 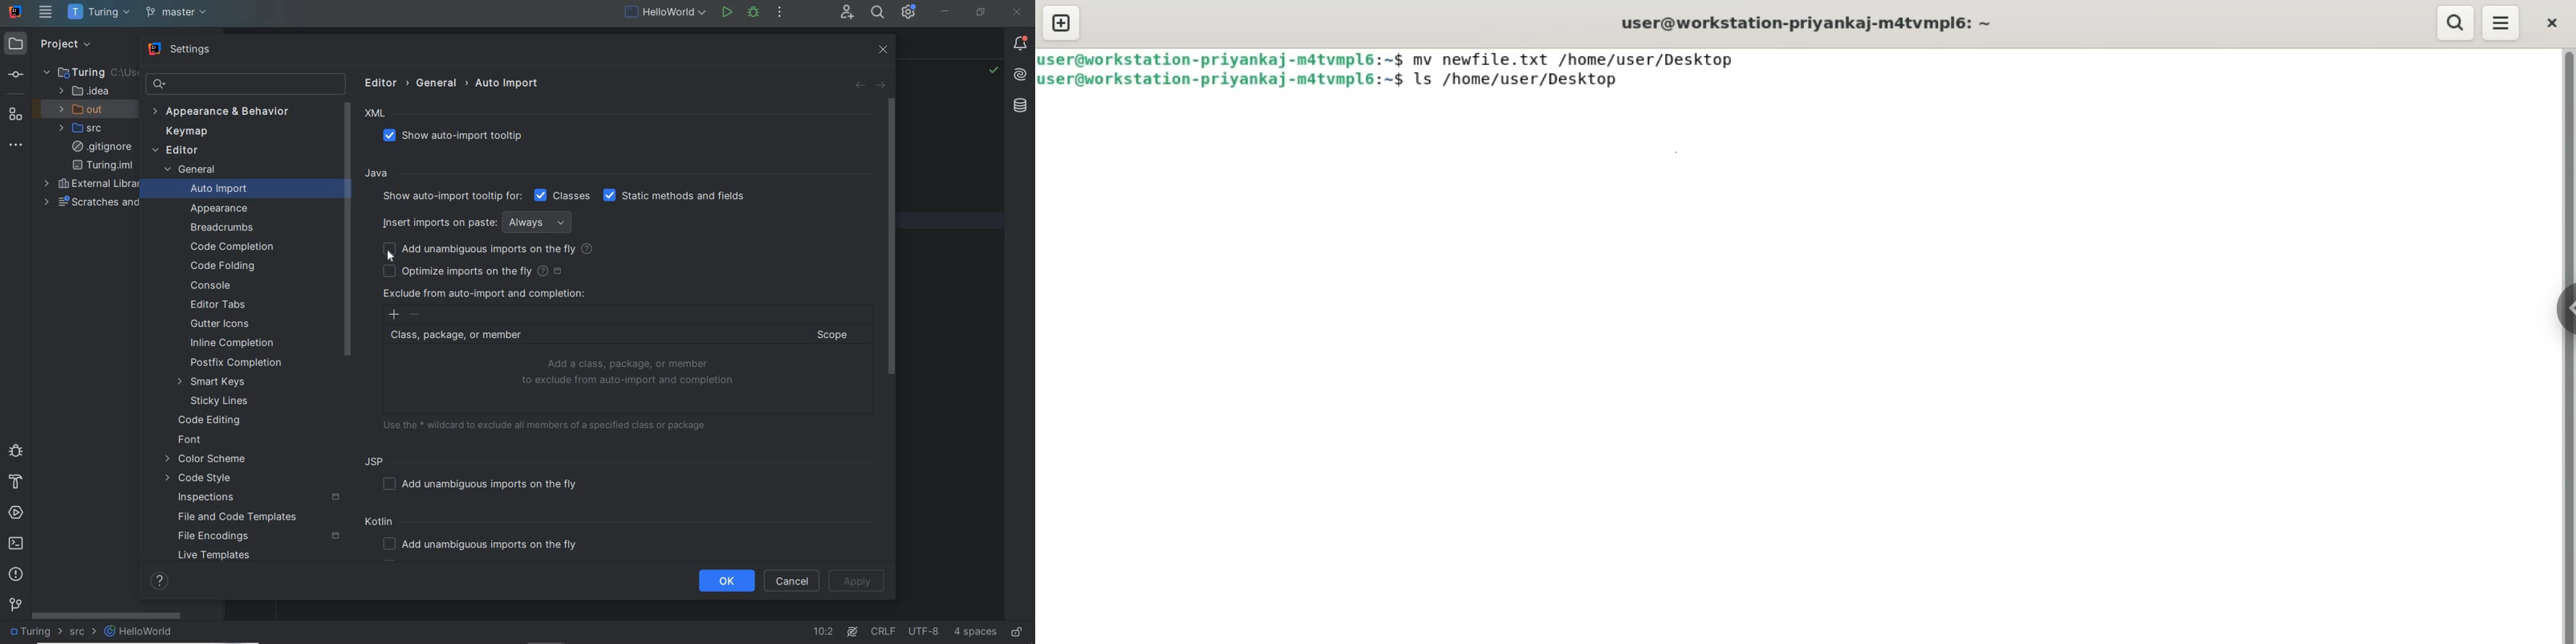 I want to click on ADD A CLASS, PACKGAGE, OR MEMBER INFORMATION, so click(x=630, y=373).